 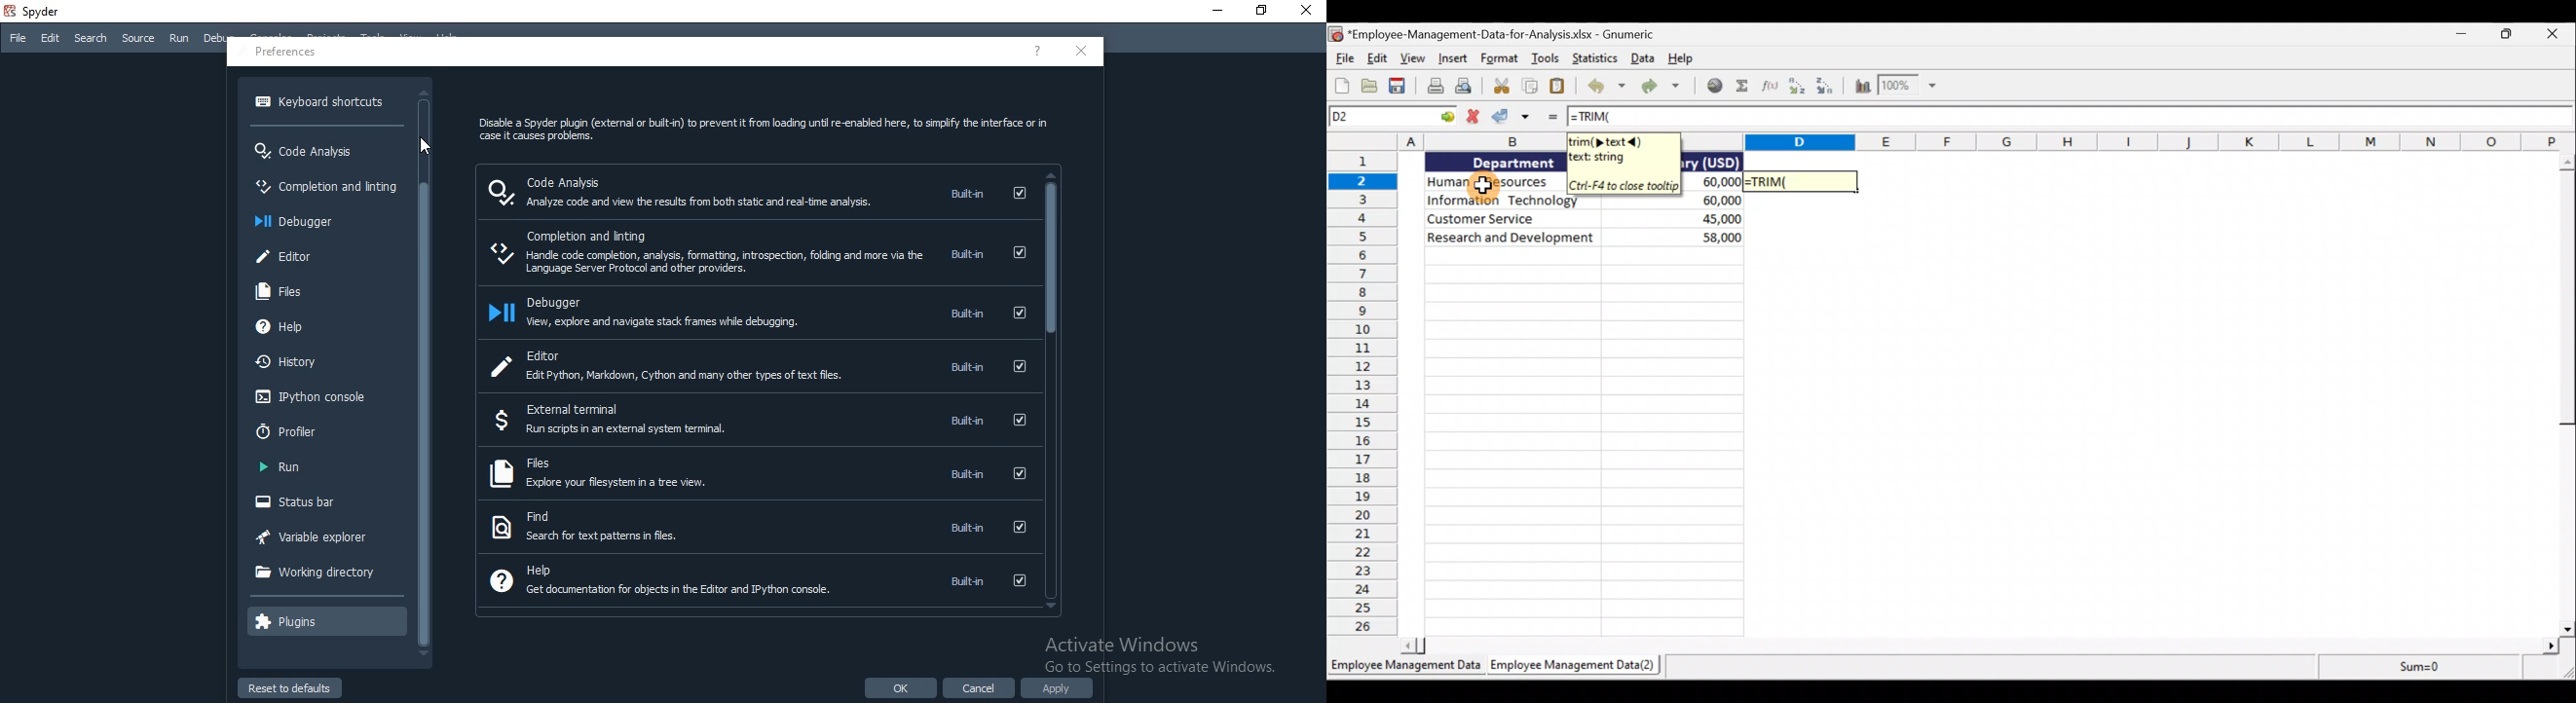 What do you see at coordinates (981, 687) in the screenshot?
I see `Cancel` at bounding box center [981, 687].